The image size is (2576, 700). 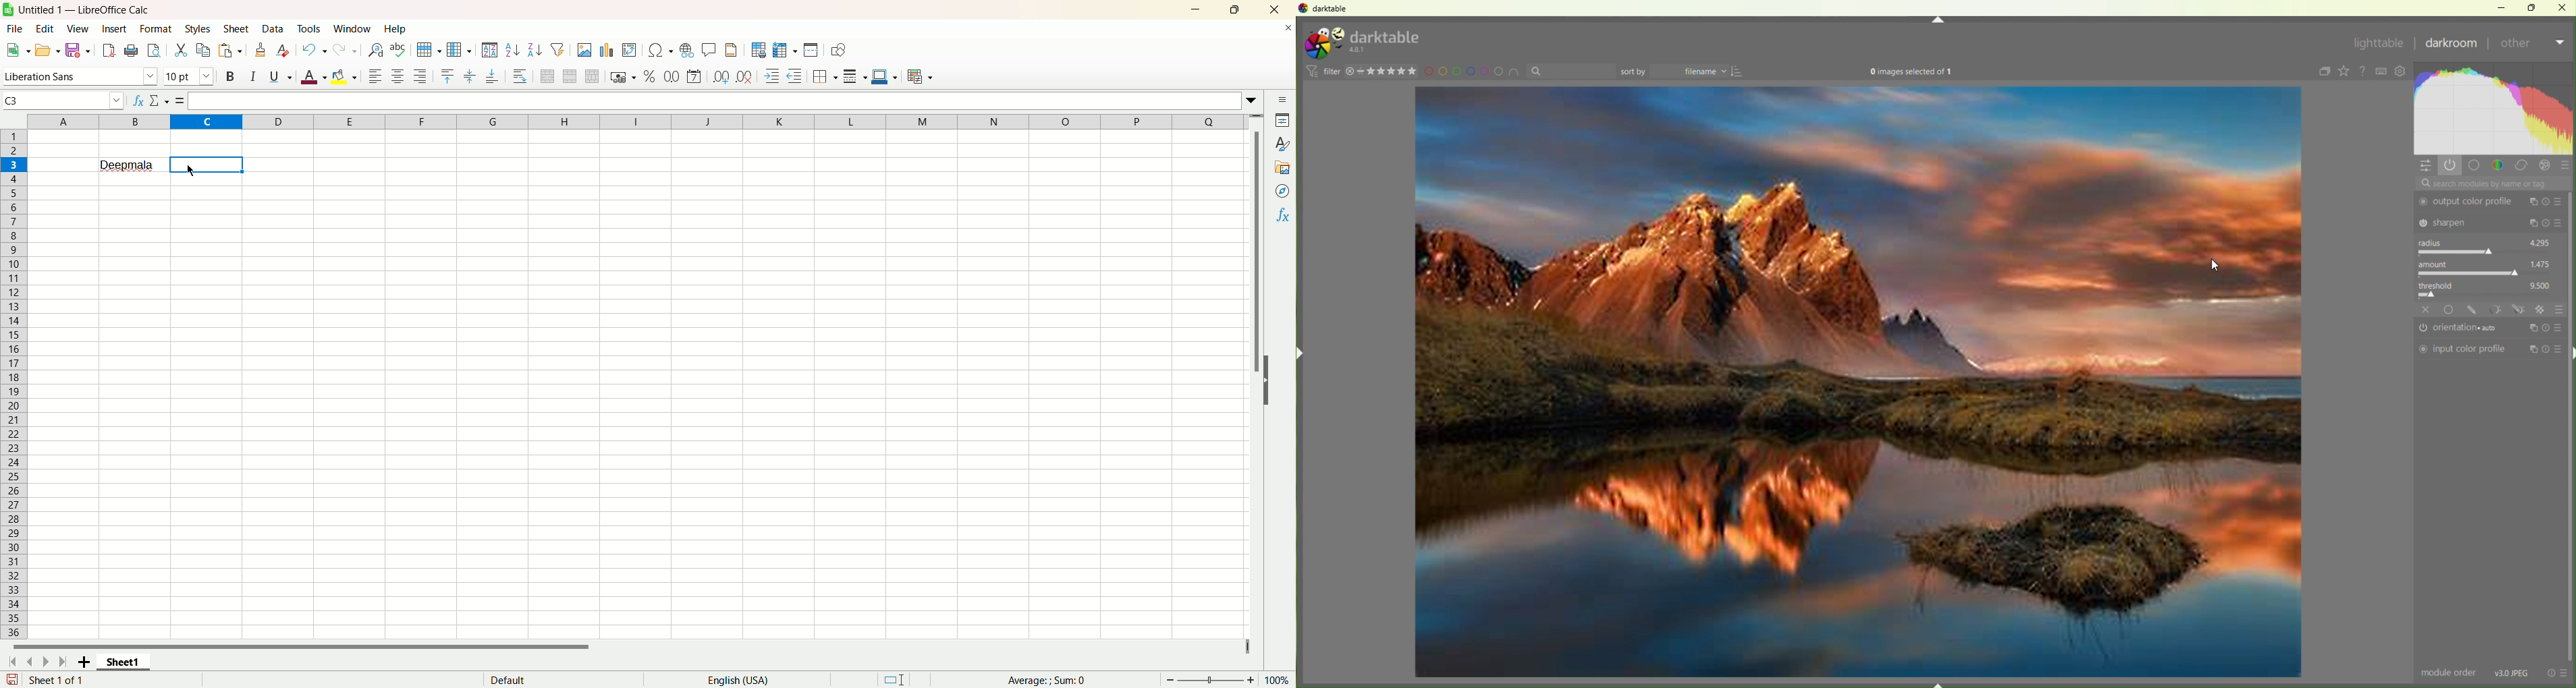 I want to click on filter, so click(x=1331, y=71).